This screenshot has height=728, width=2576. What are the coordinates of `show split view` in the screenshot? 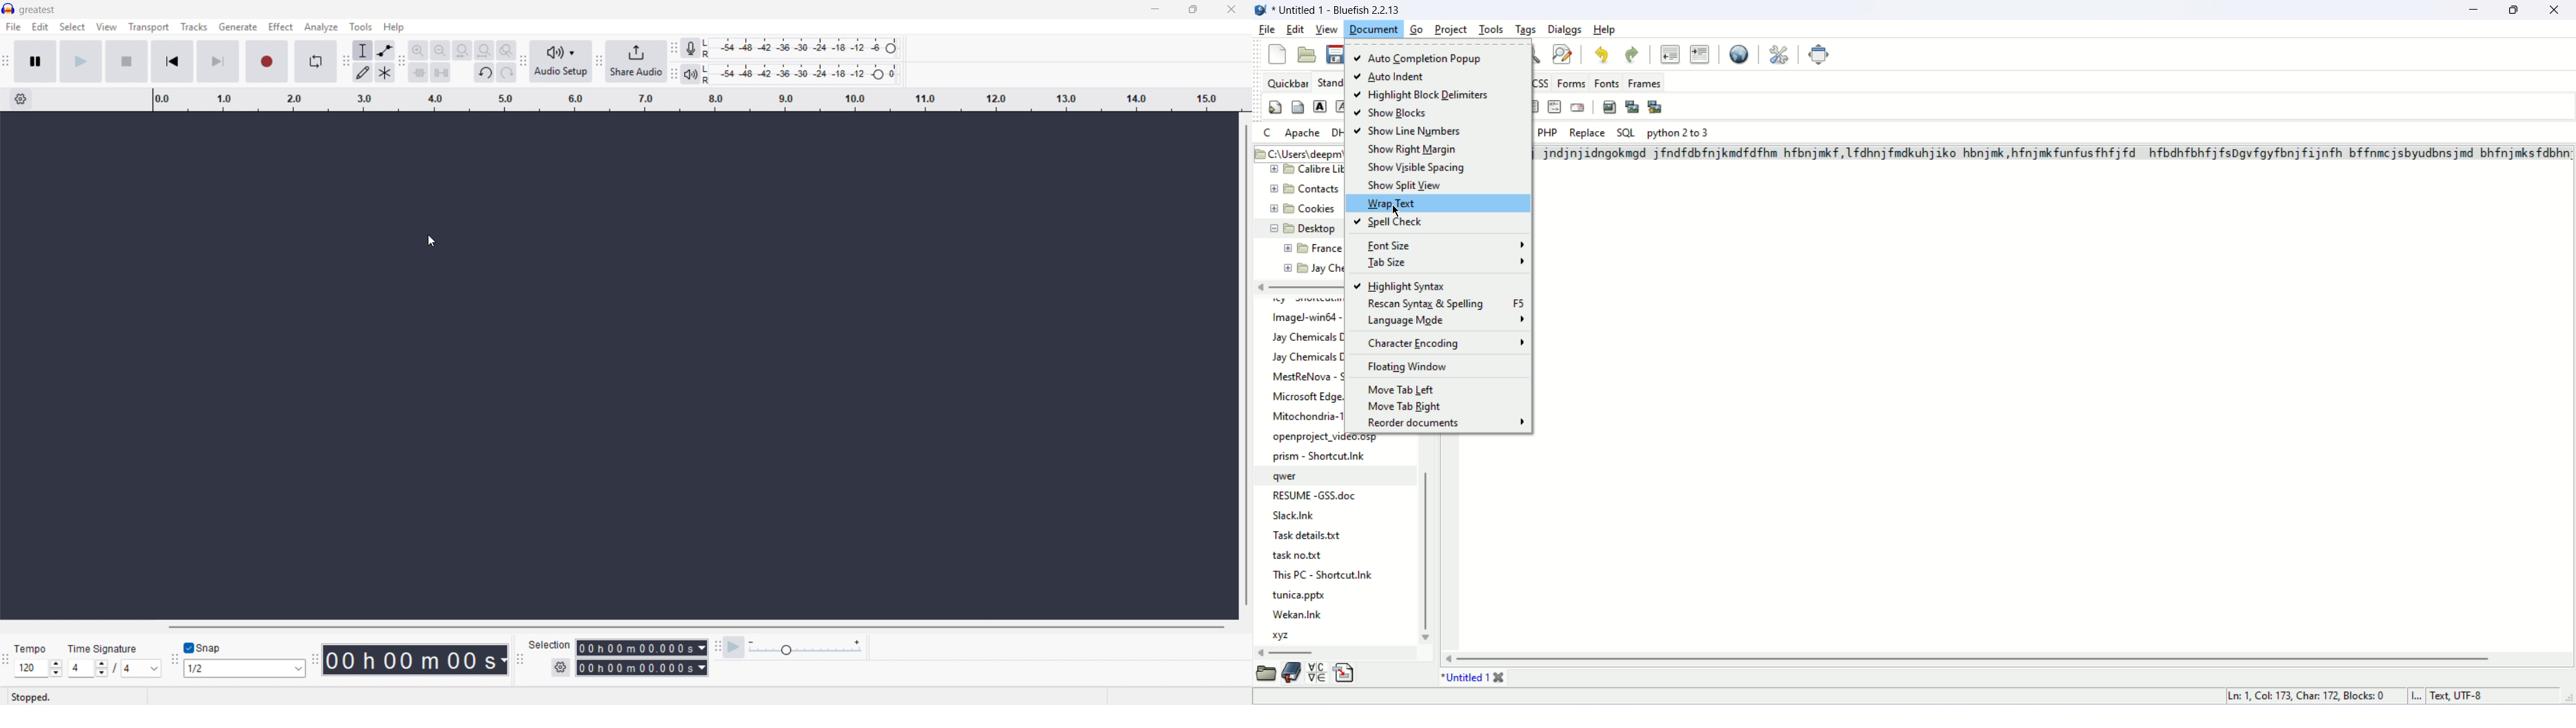 It's located at (1408, 185).